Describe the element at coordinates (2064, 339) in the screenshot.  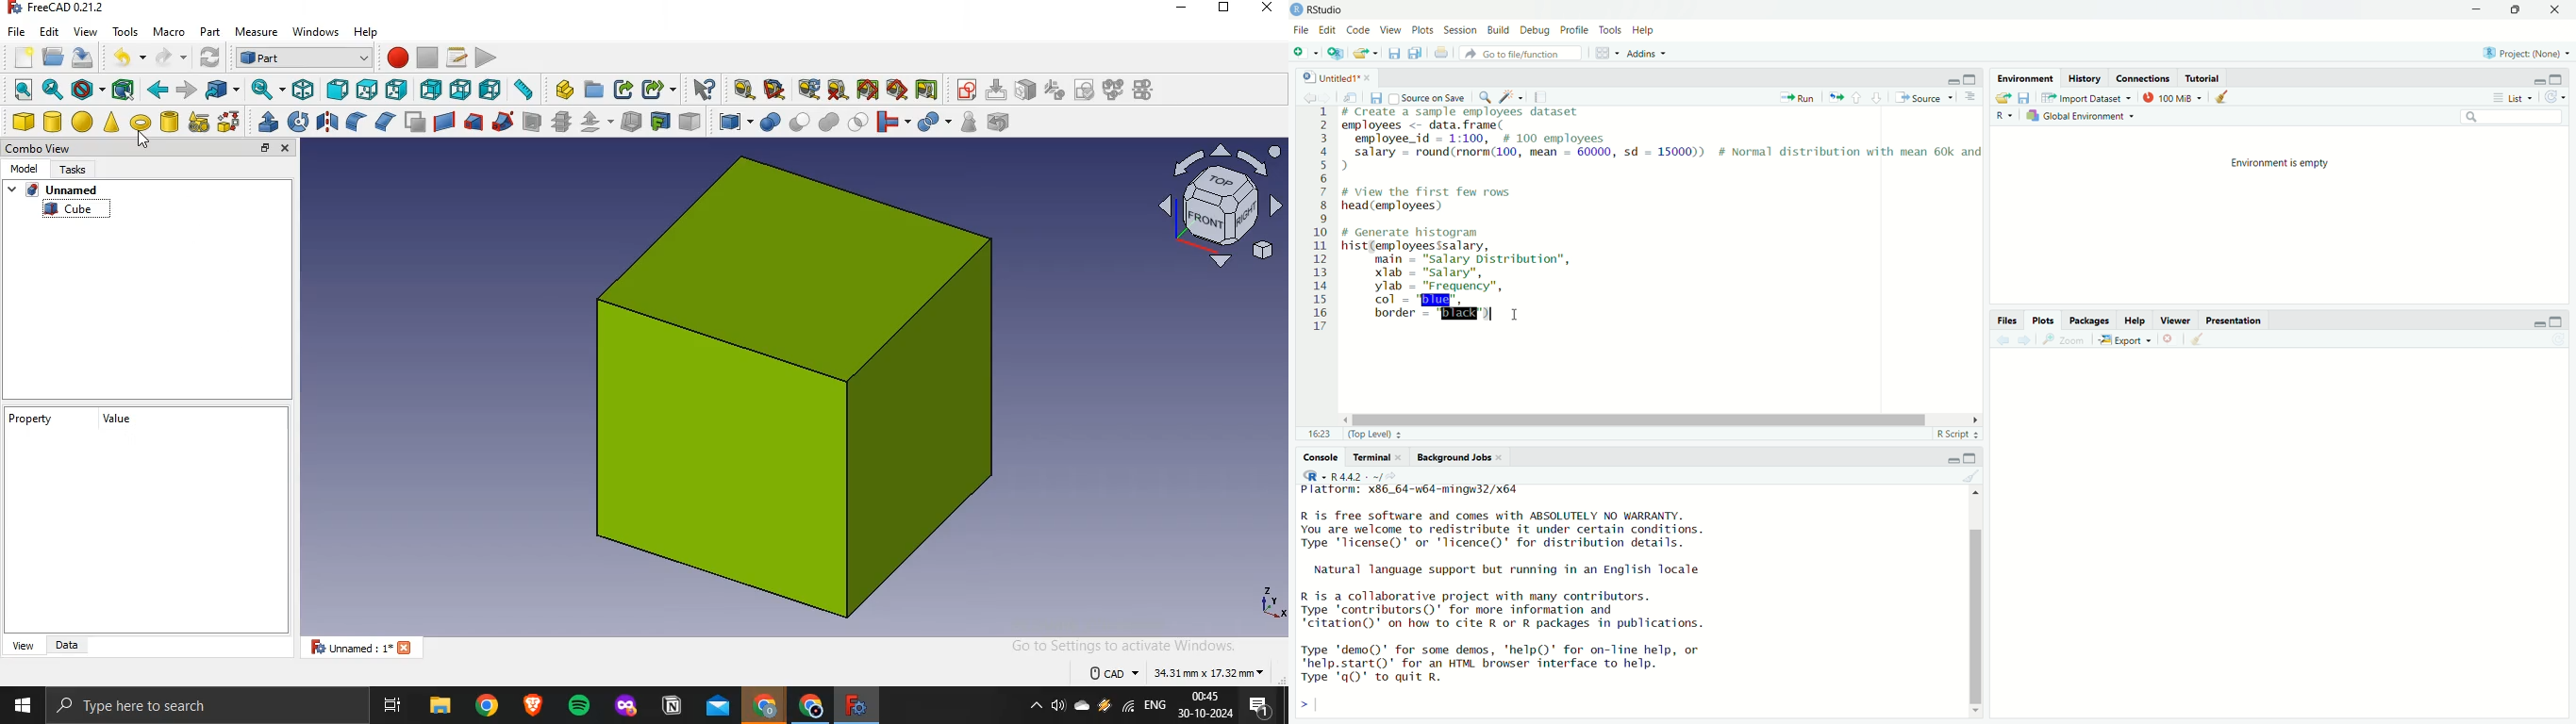
I see `zoom` at that location.